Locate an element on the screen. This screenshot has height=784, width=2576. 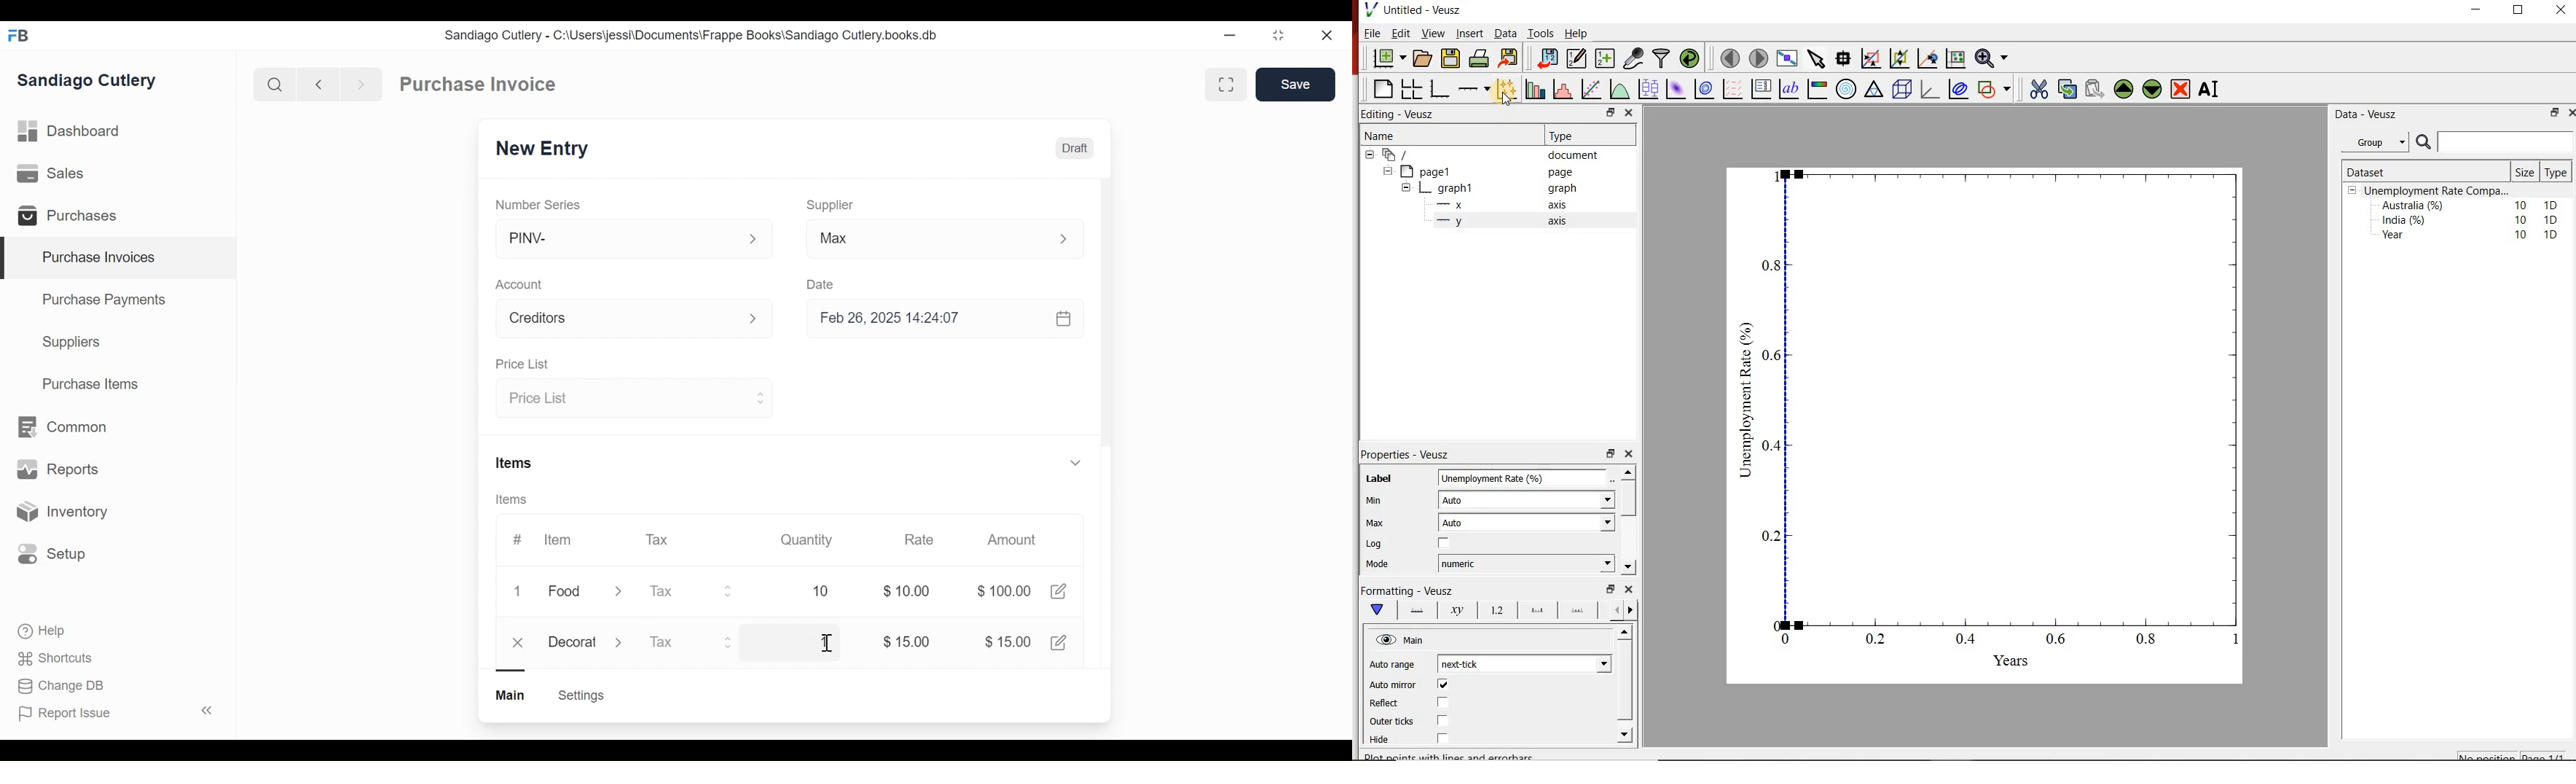
Edit is located at coordinates (1061, 642).